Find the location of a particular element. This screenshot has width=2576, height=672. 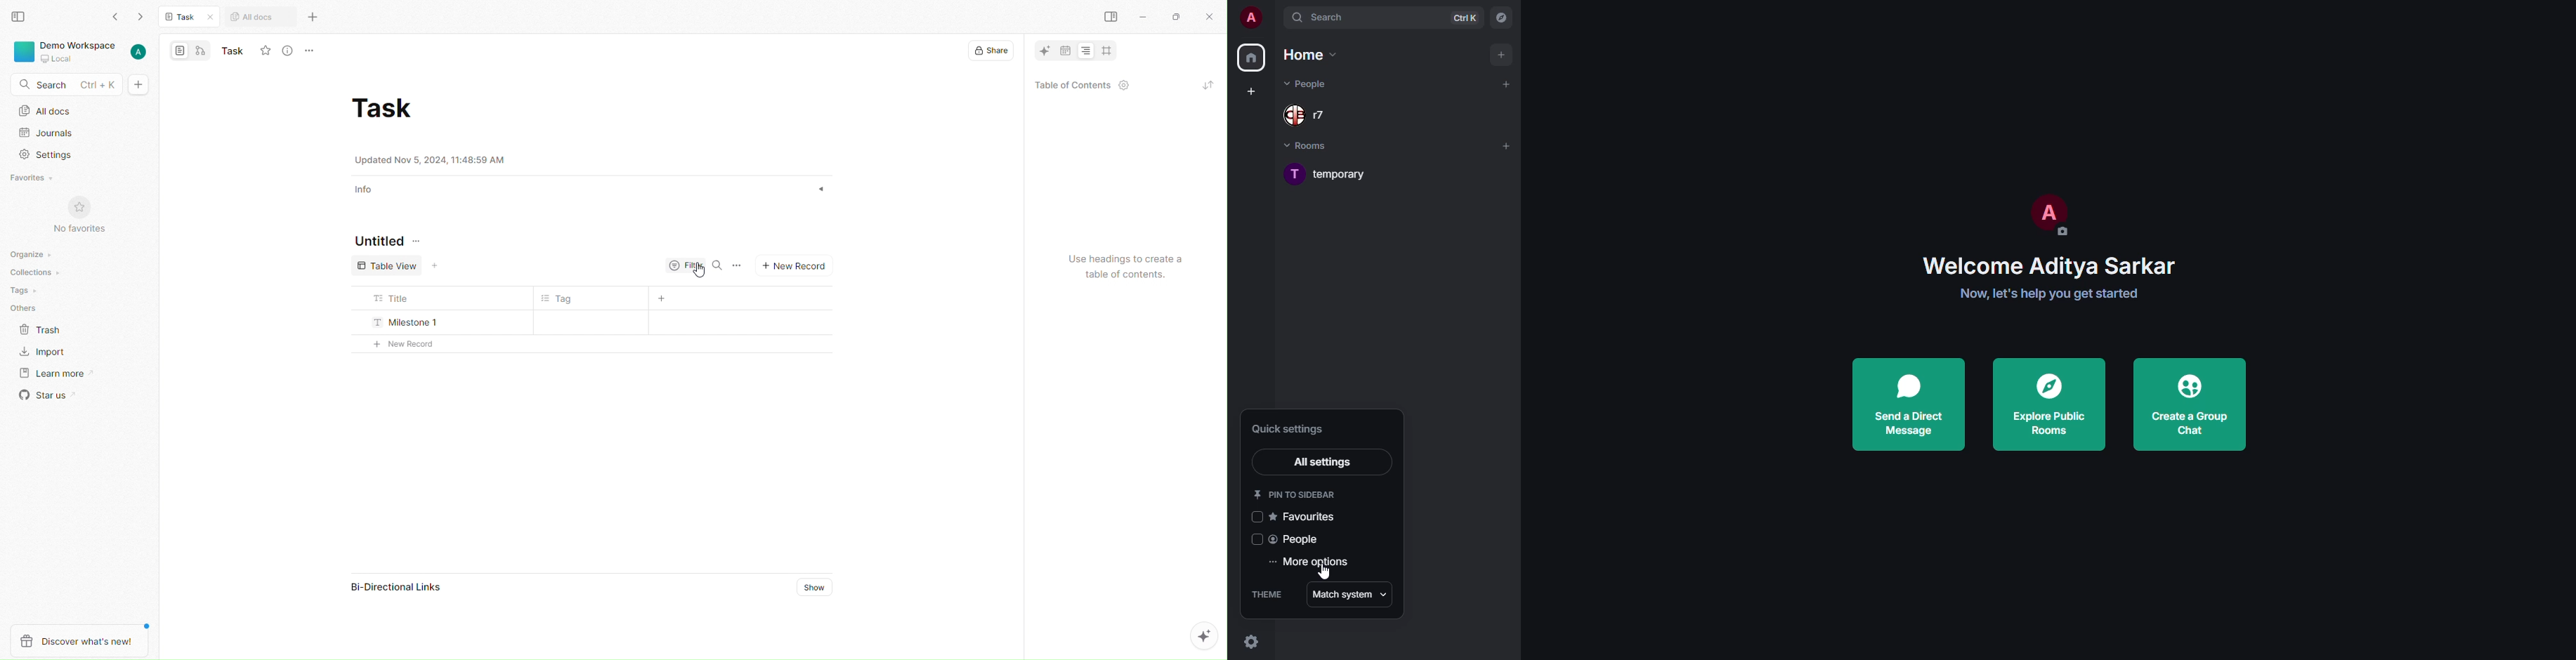

welcome is located at coordinates (2050, 266).